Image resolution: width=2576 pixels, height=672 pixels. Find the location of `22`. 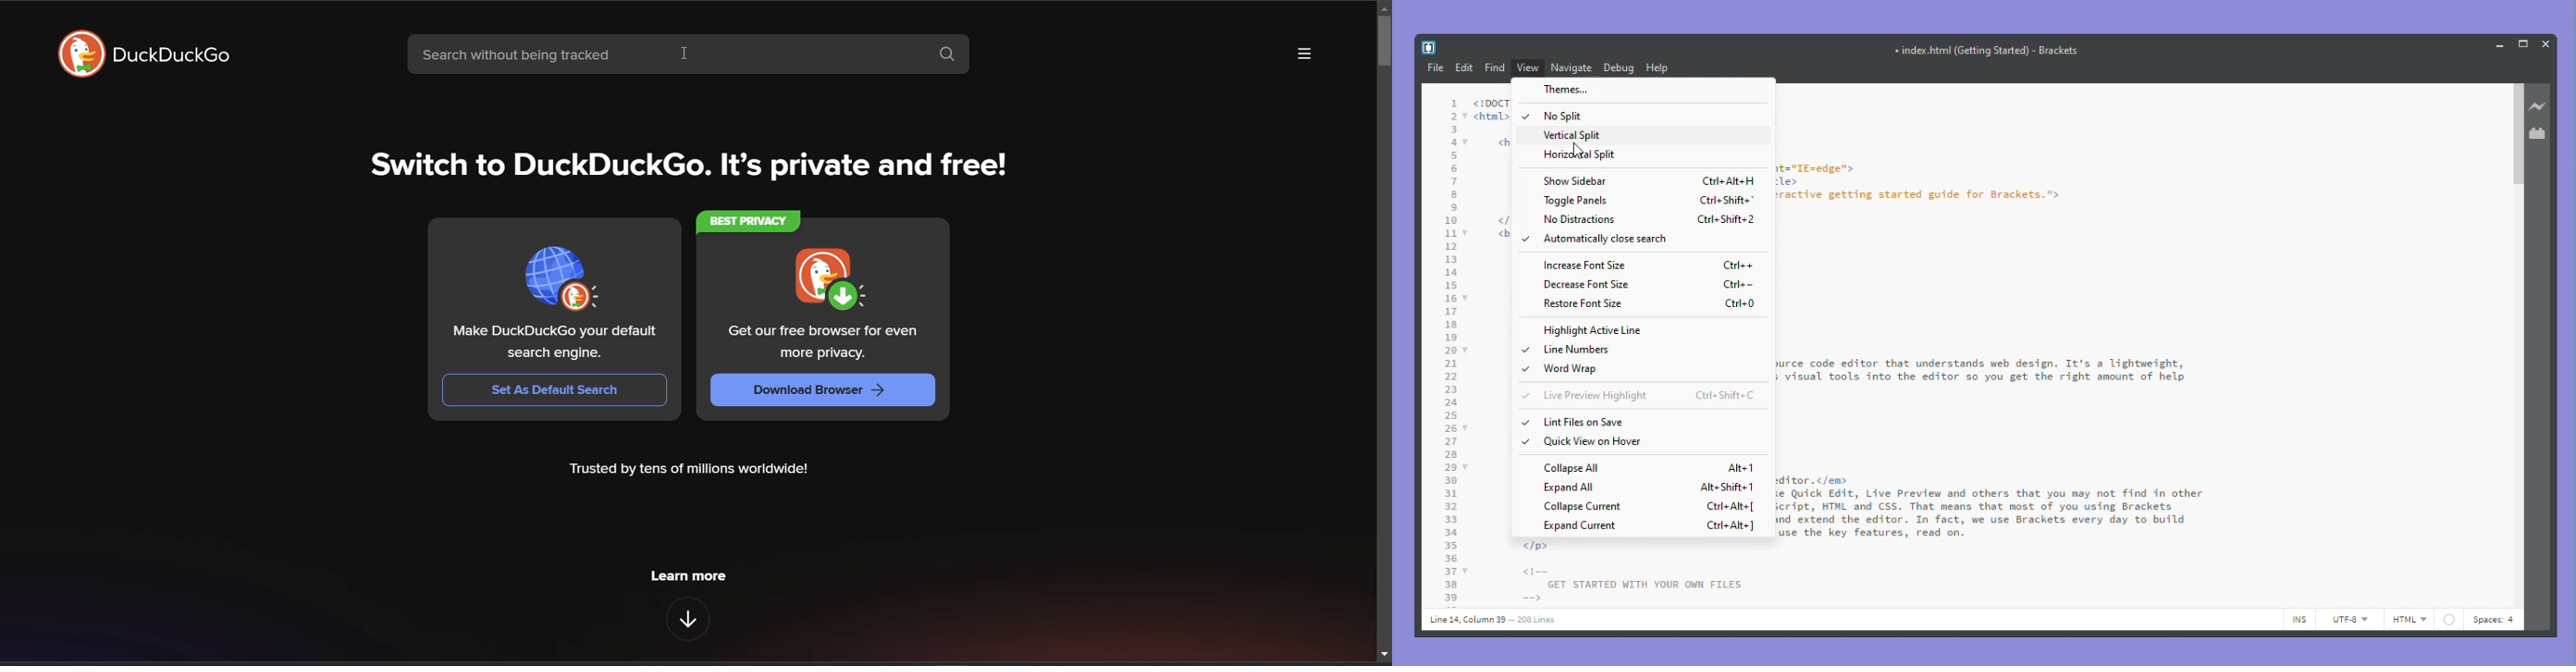

22 is located at coordinates (1450, 376).